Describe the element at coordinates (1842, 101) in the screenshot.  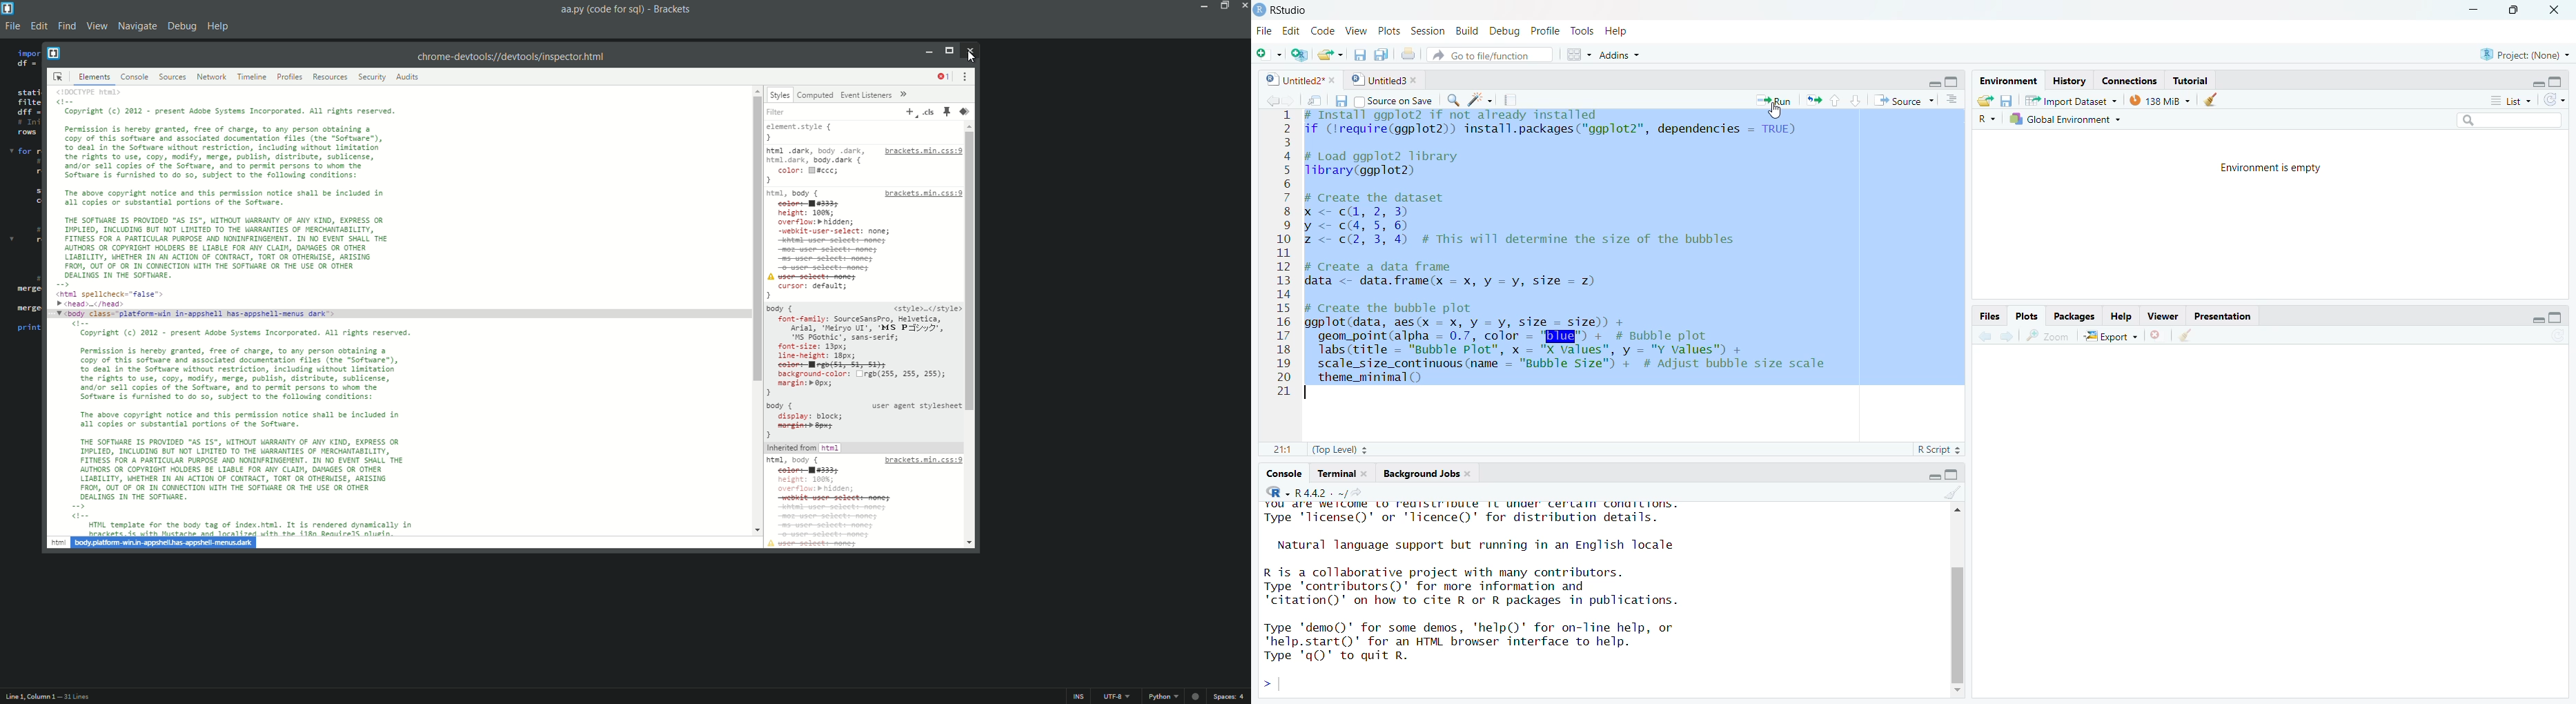
I see `up/down` at that location.